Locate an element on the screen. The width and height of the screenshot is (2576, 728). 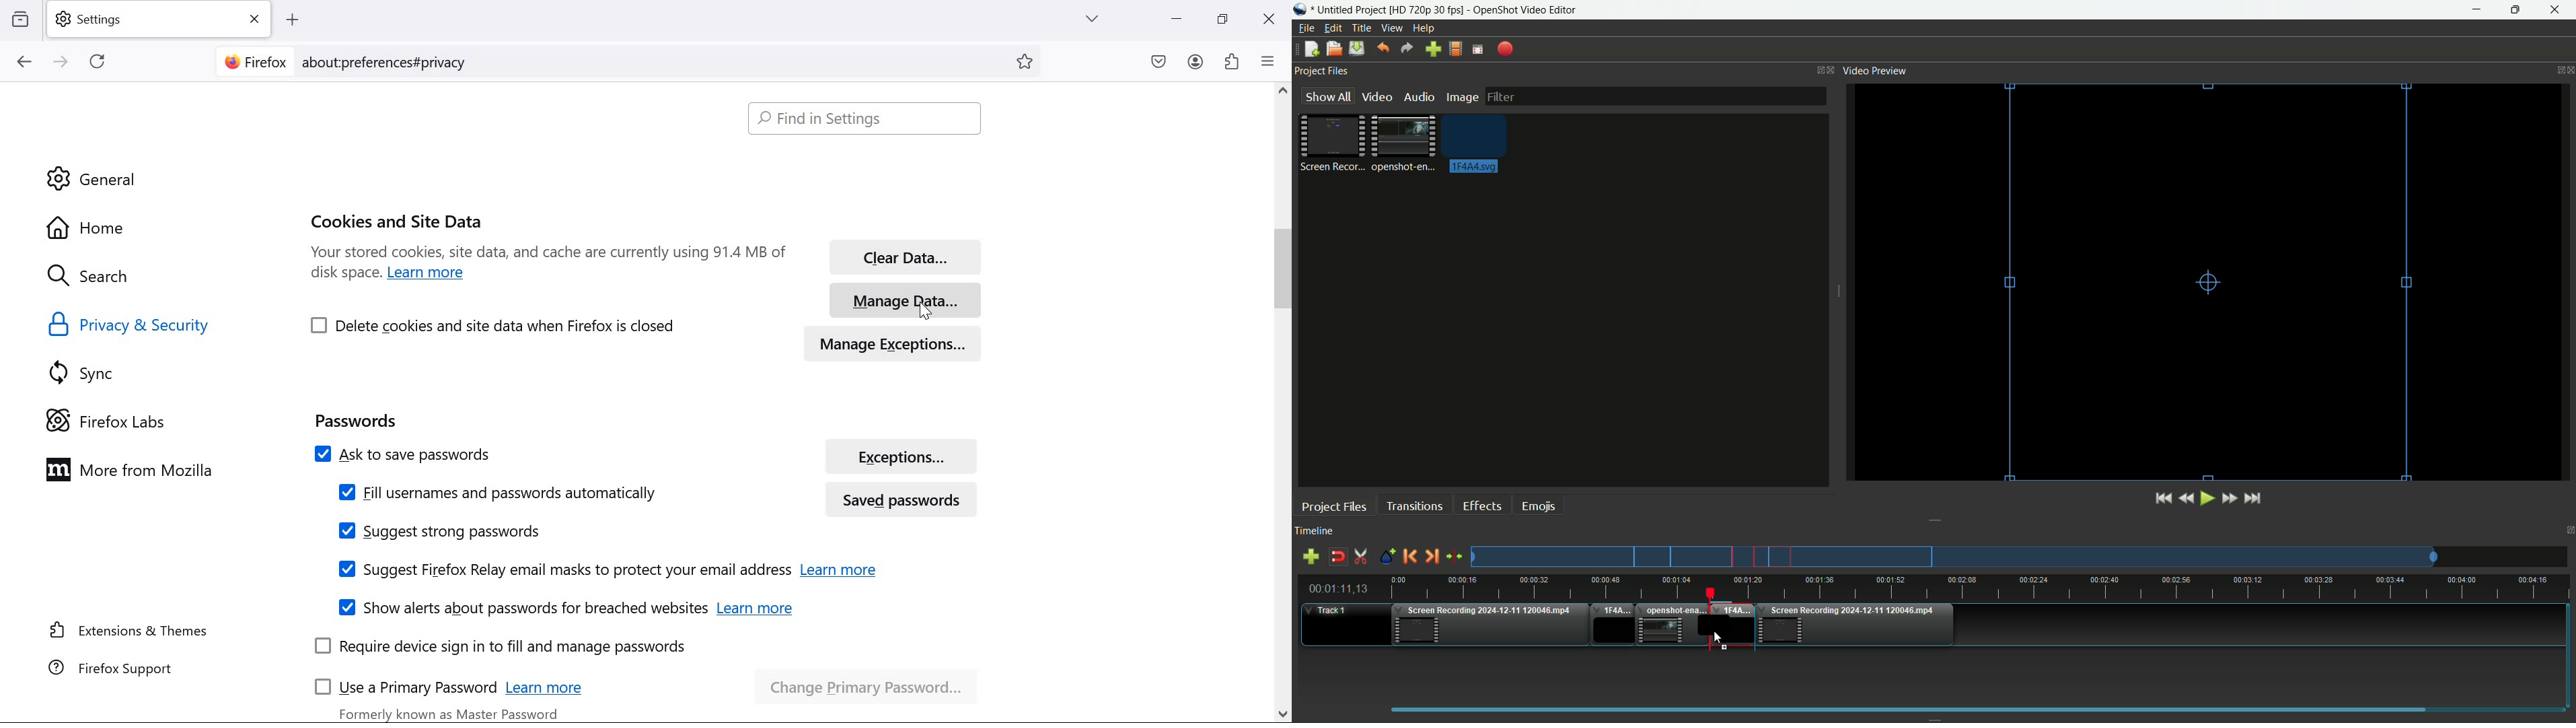
Disable snap is located at coordinates (1339, 557).